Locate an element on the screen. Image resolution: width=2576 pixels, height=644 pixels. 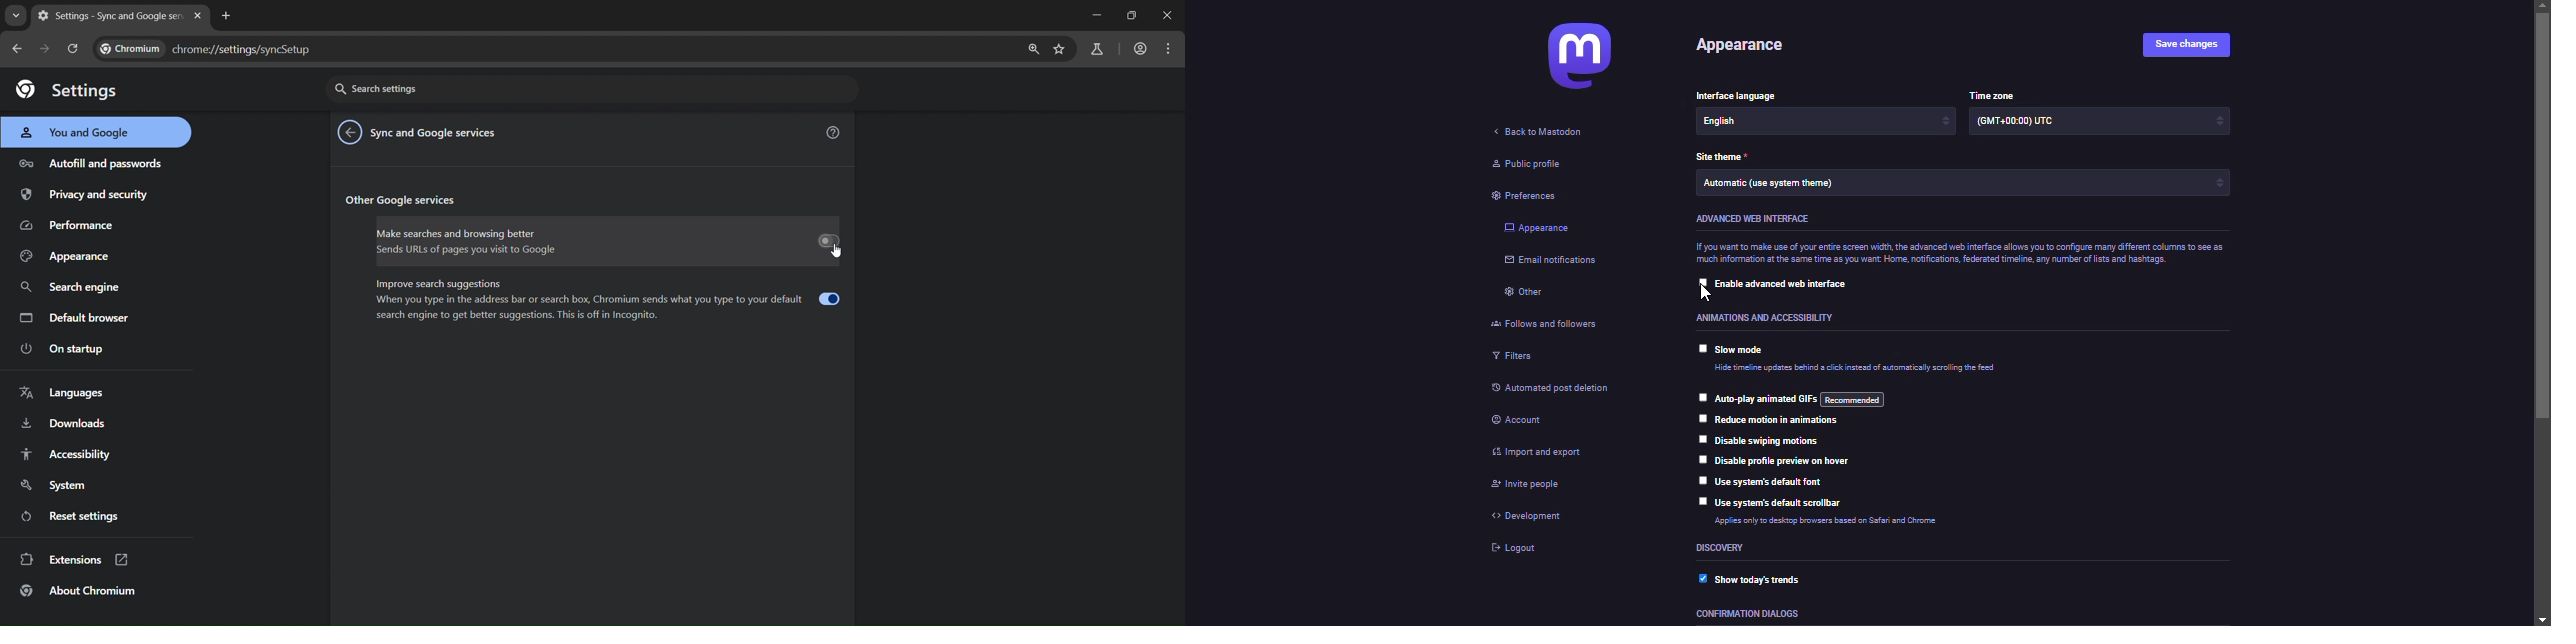
performance is located at coordinates (78, 225).